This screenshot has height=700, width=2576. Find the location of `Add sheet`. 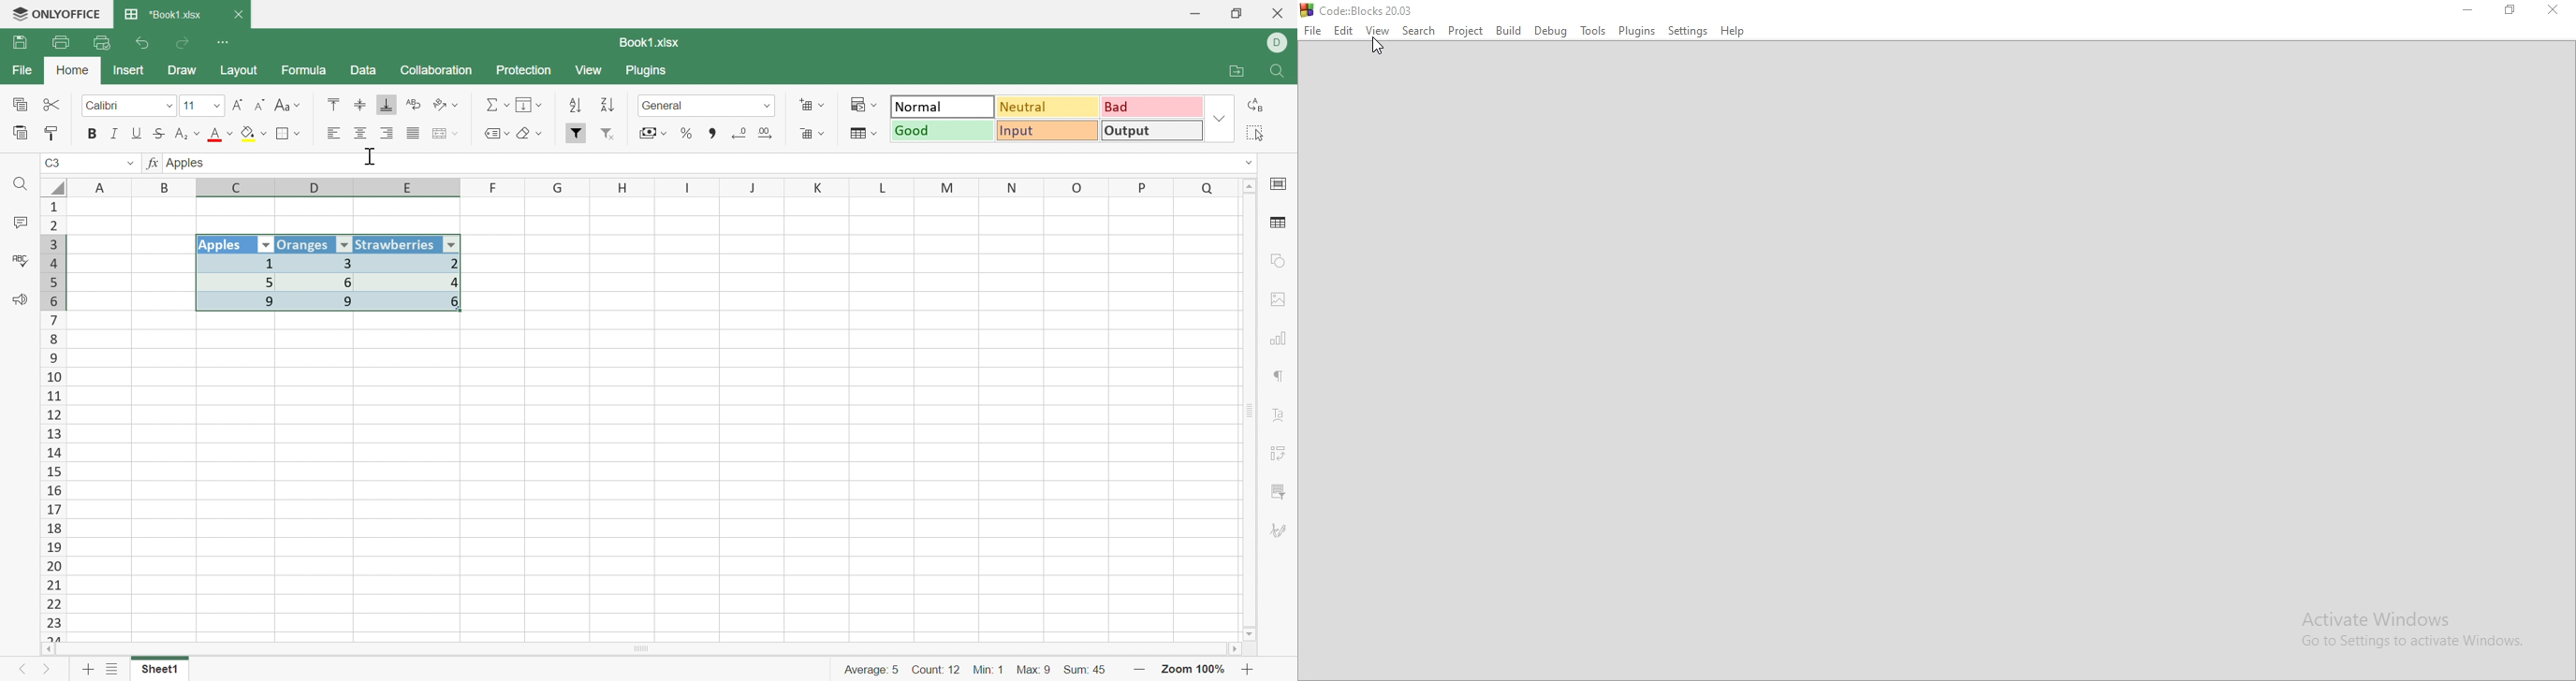

Add sheet is located at coordinates (88, 669).